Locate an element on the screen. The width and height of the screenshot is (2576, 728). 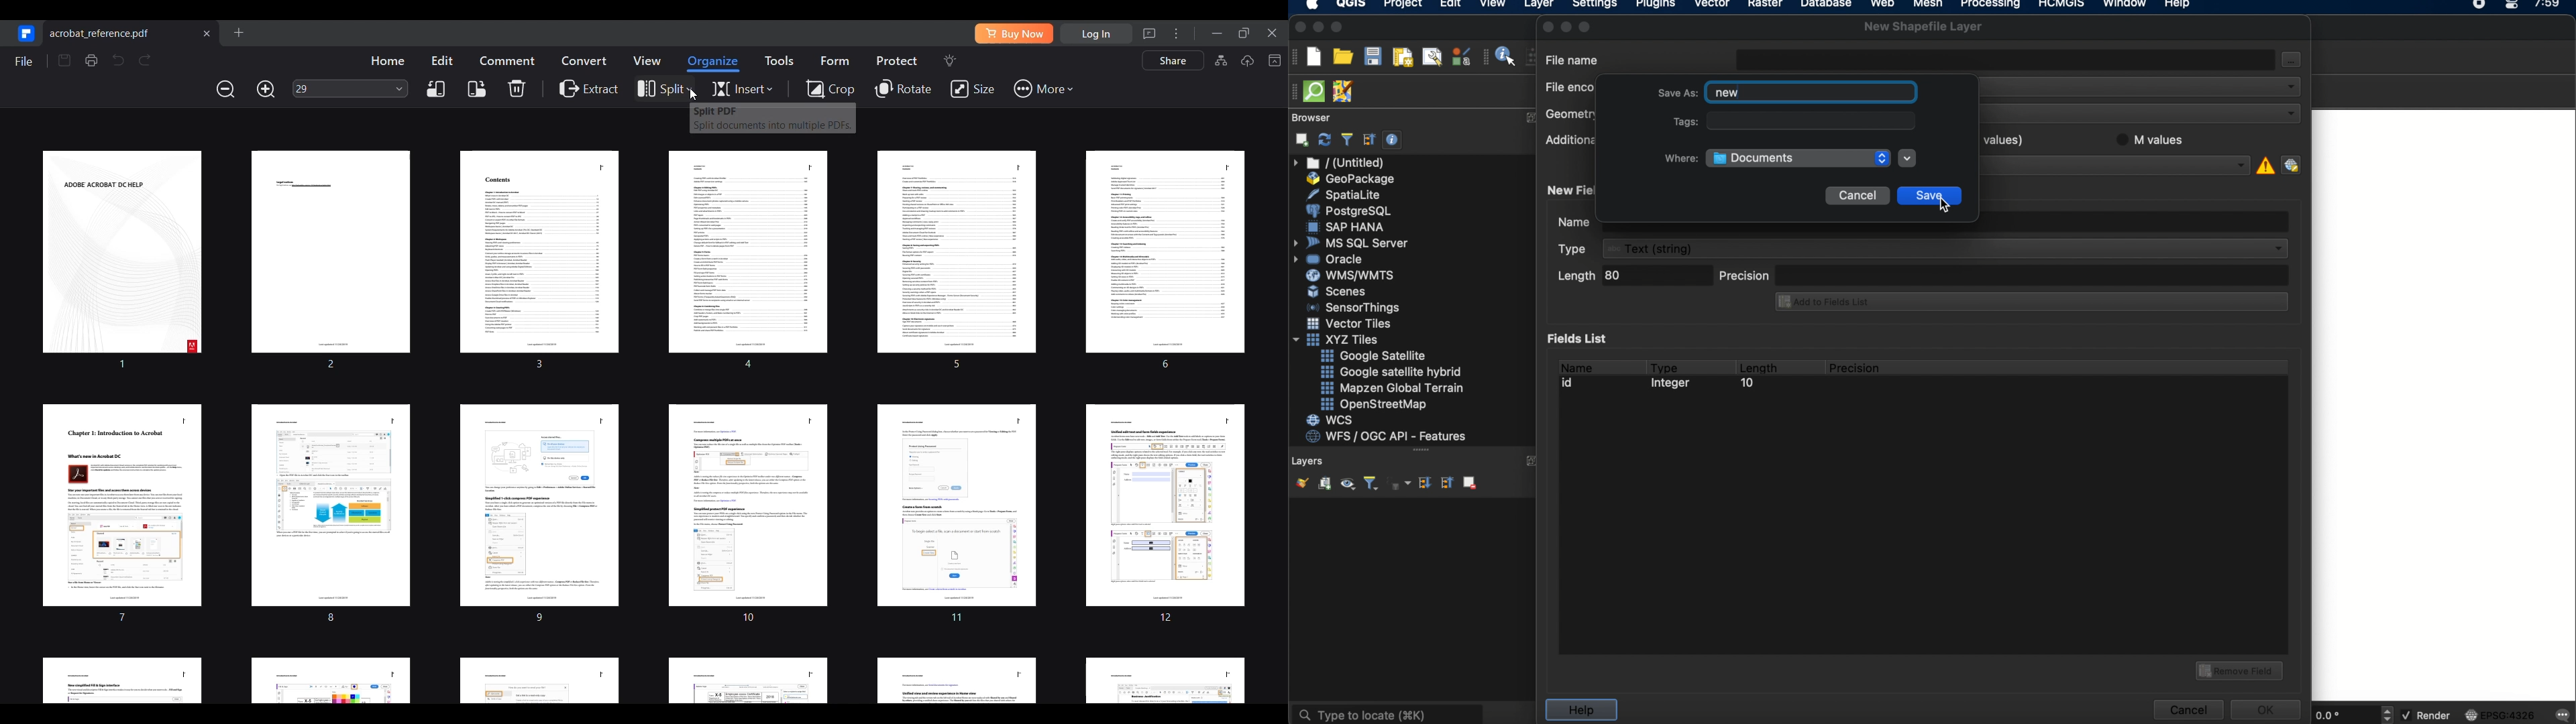
view is located at coordinates (1493, 5).